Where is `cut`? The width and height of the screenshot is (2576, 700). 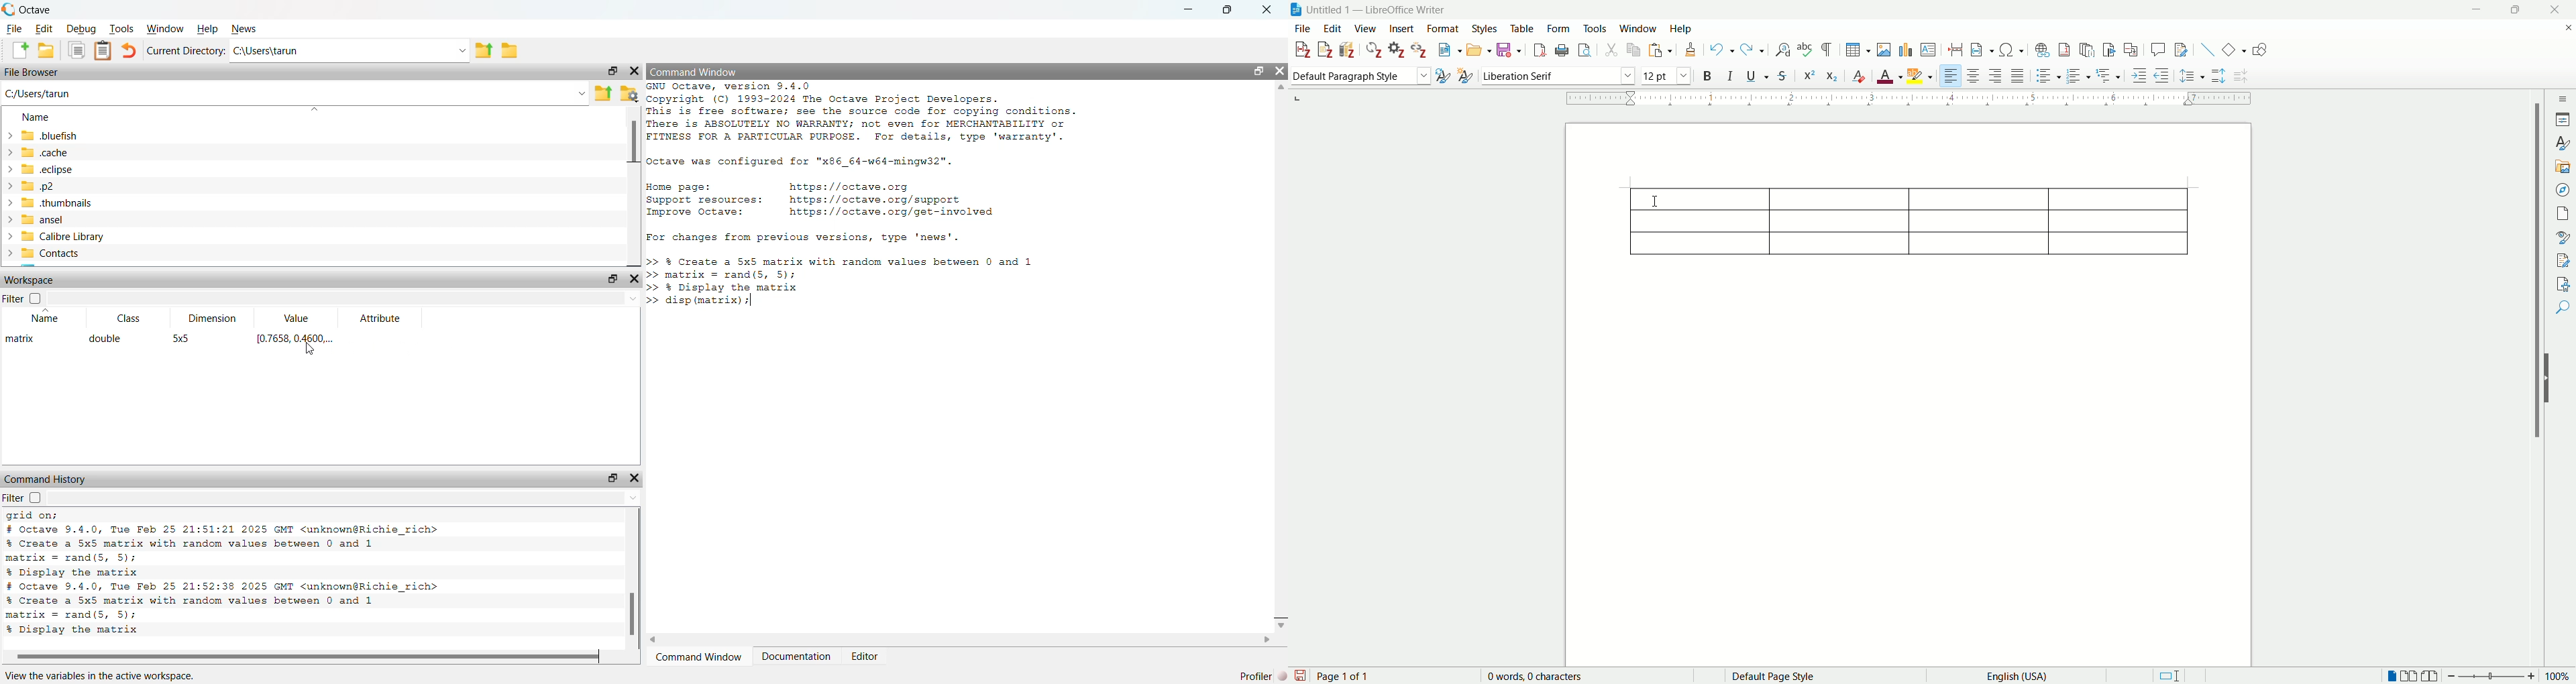 cut is located at coordinates (1611, 48).